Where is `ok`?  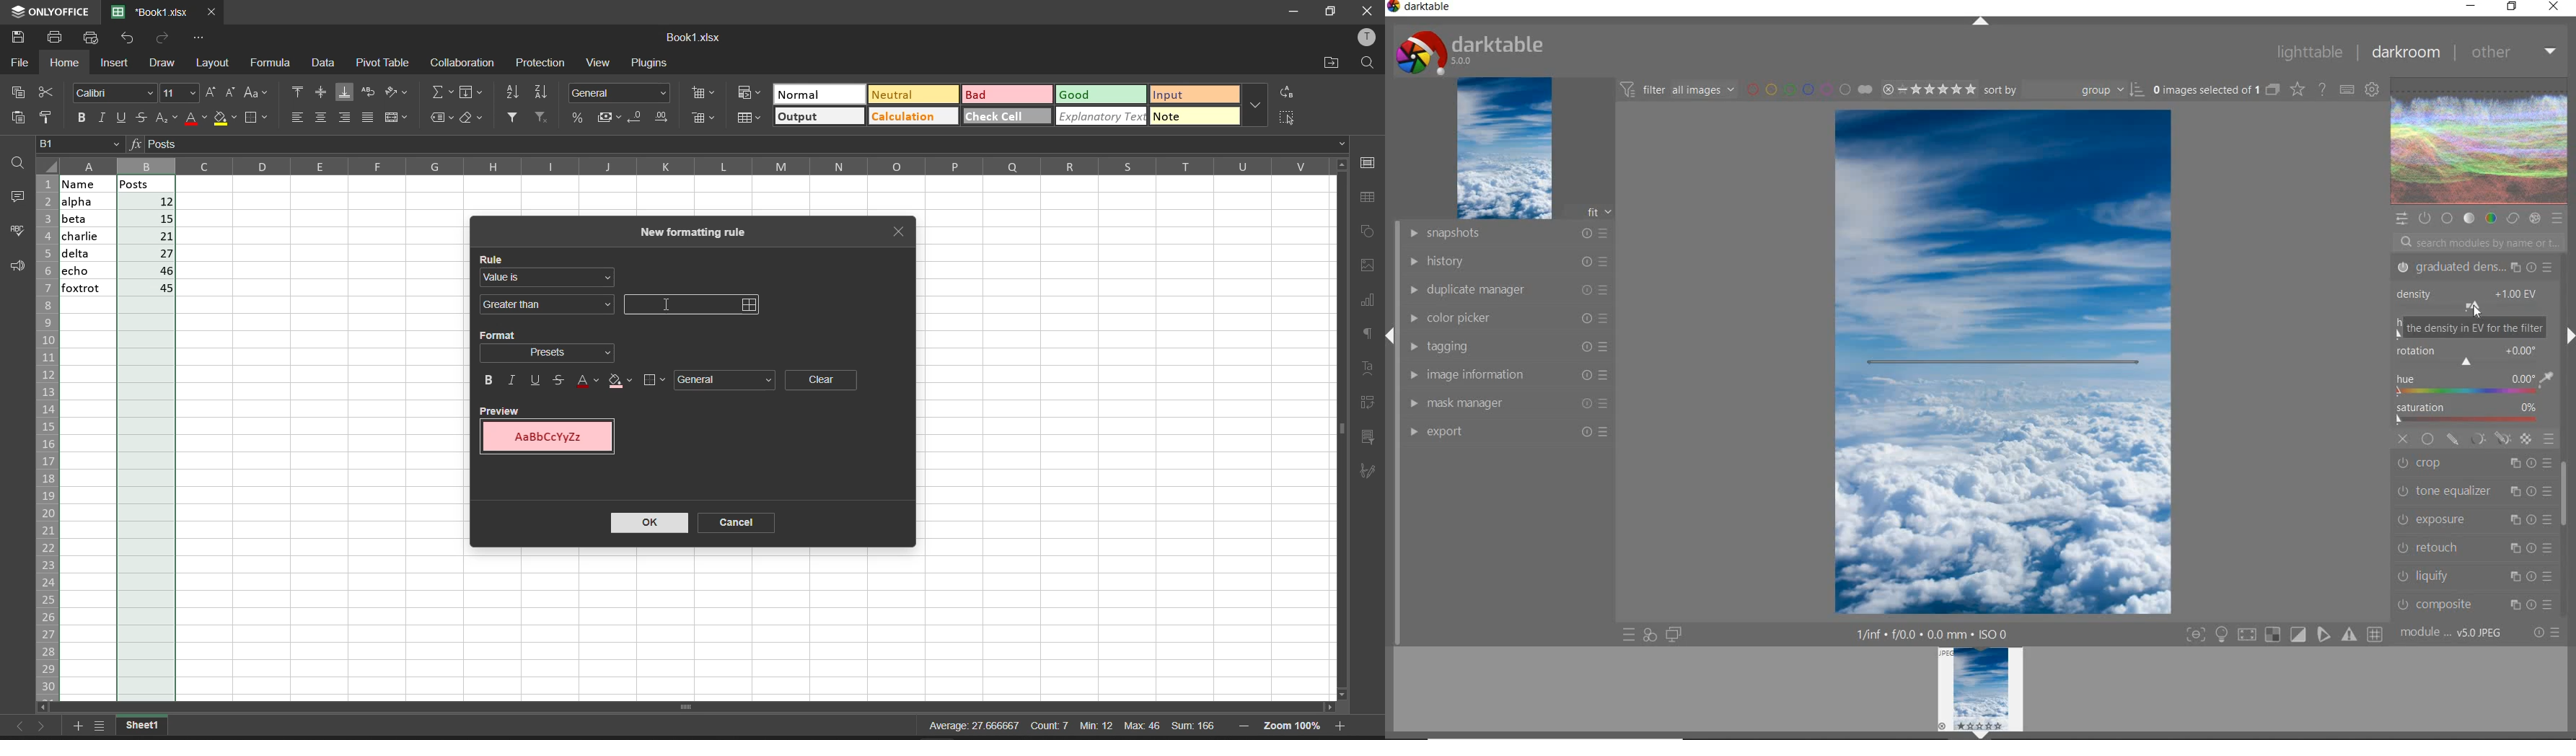
ok is located at coordinates (642, 523).